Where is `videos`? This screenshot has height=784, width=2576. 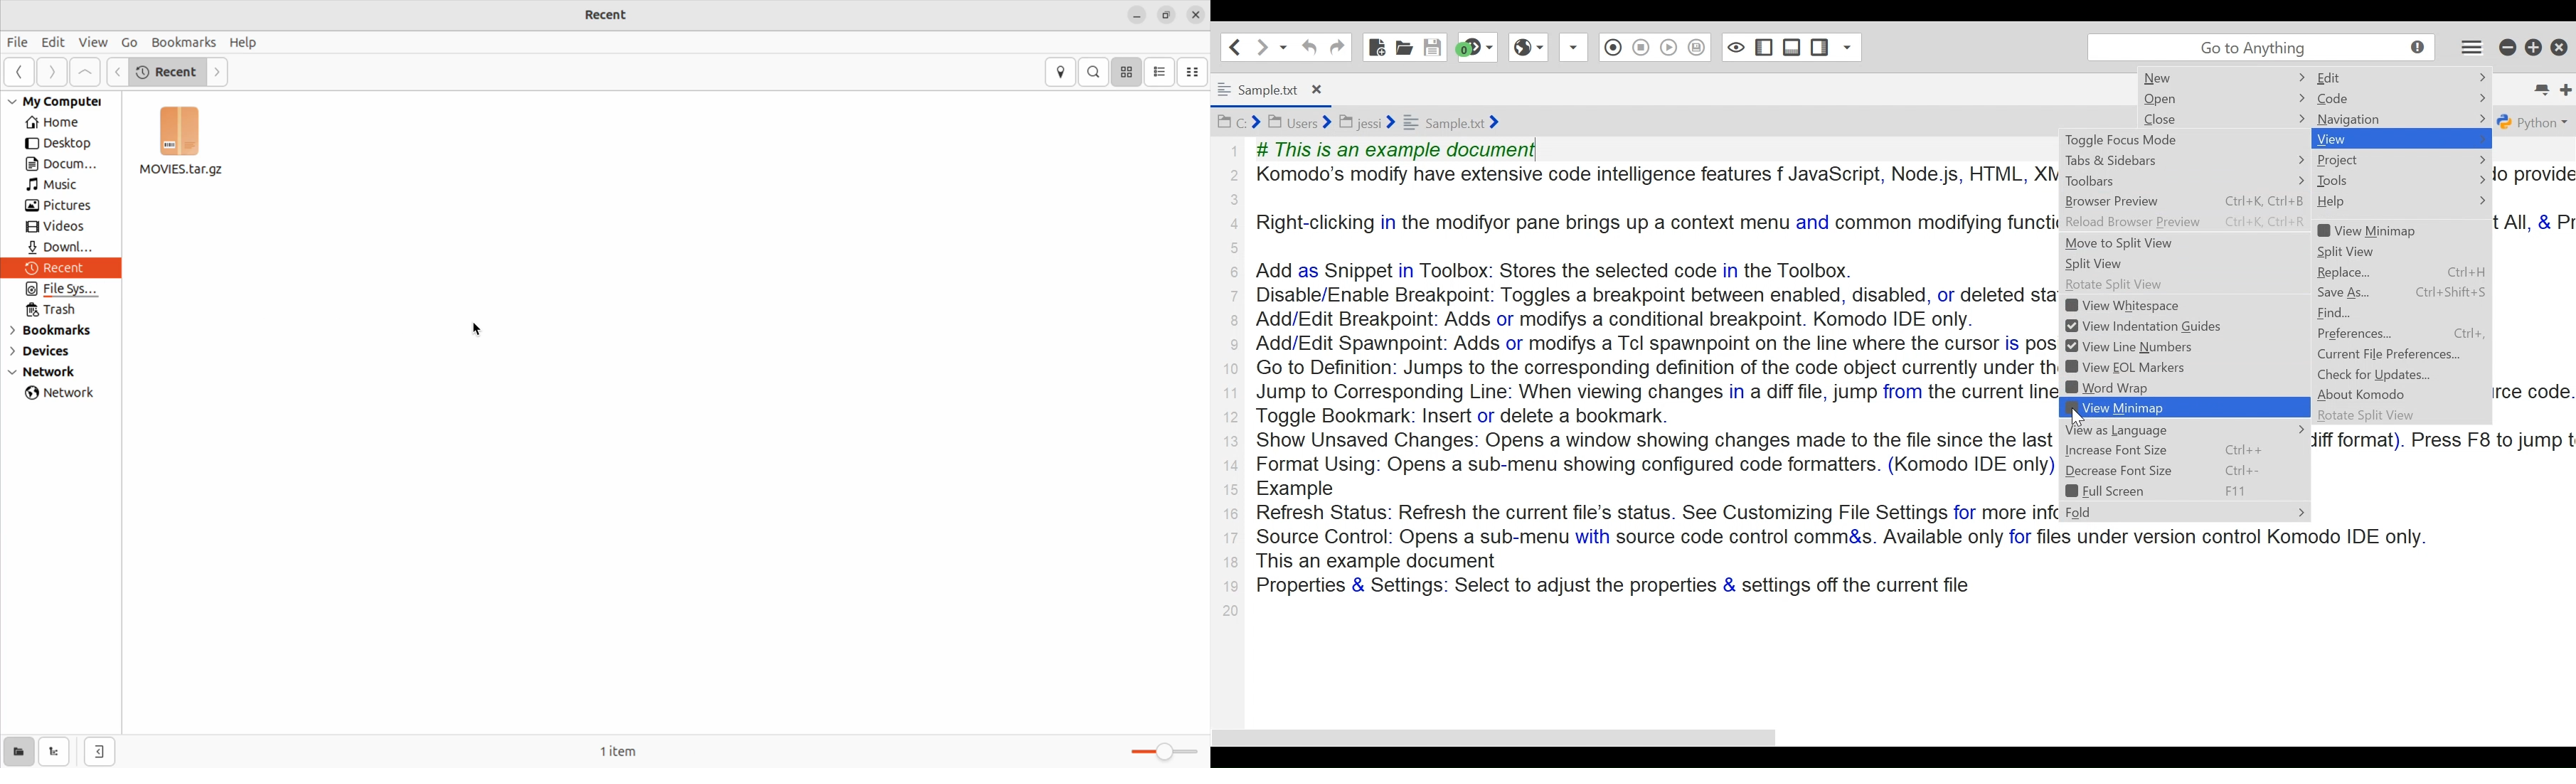
videos is located at coordinates (60, 227).